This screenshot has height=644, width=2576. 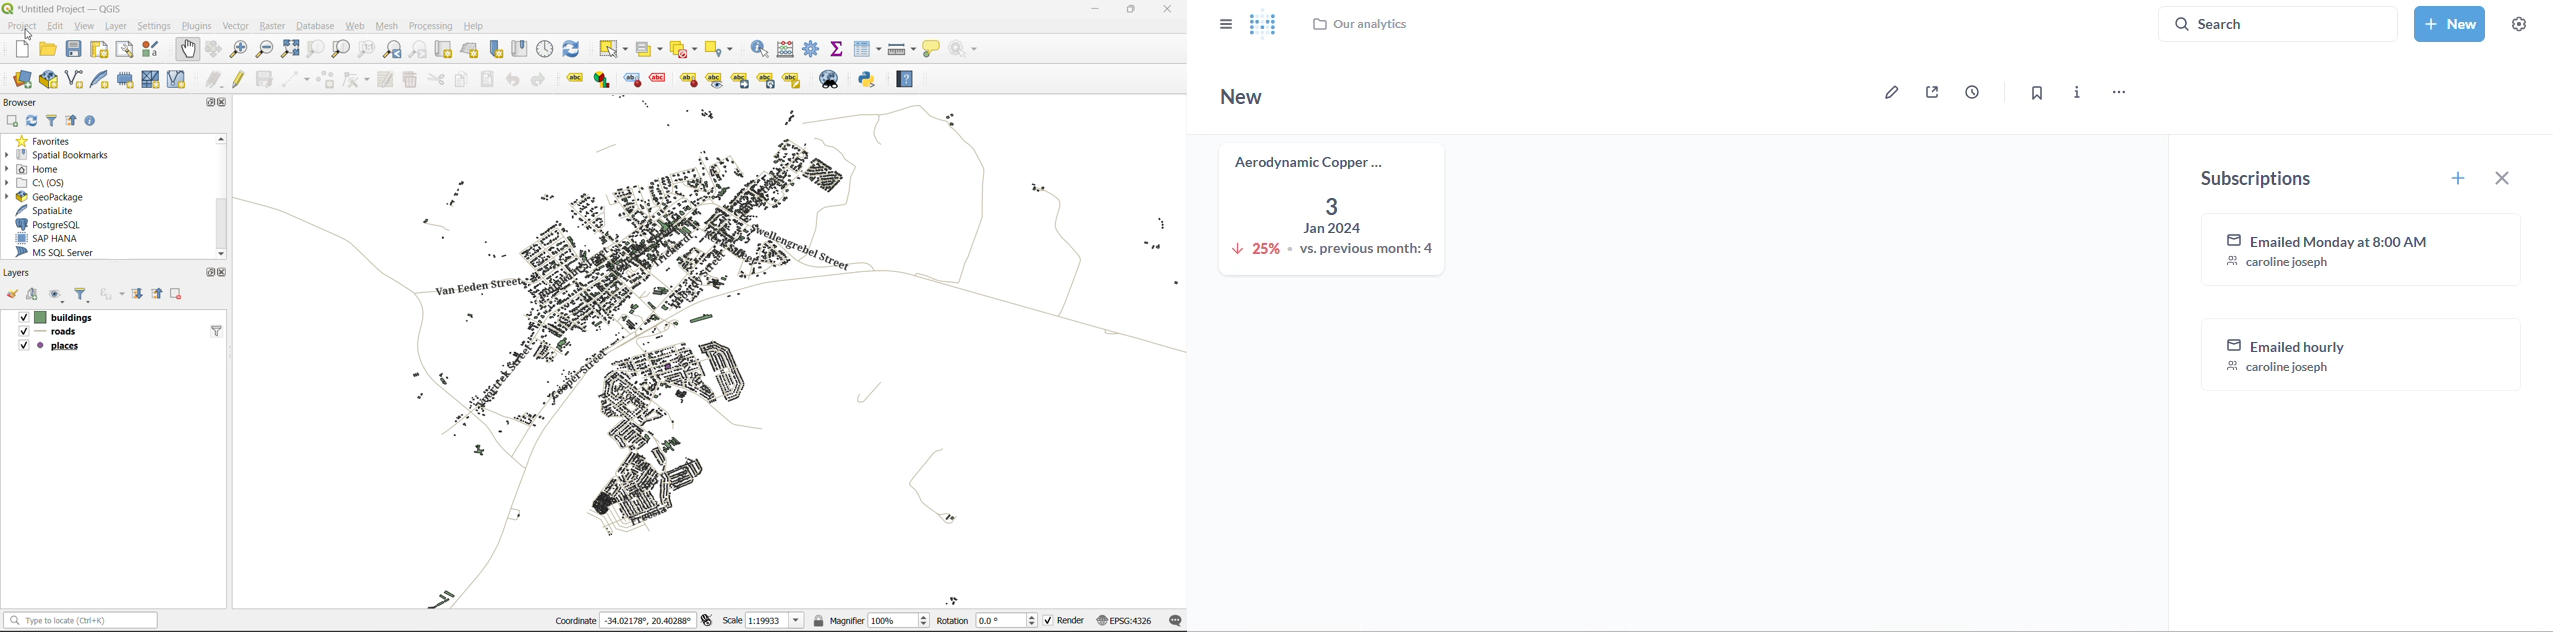 I want to click on browser, so click(x=21, y=103).